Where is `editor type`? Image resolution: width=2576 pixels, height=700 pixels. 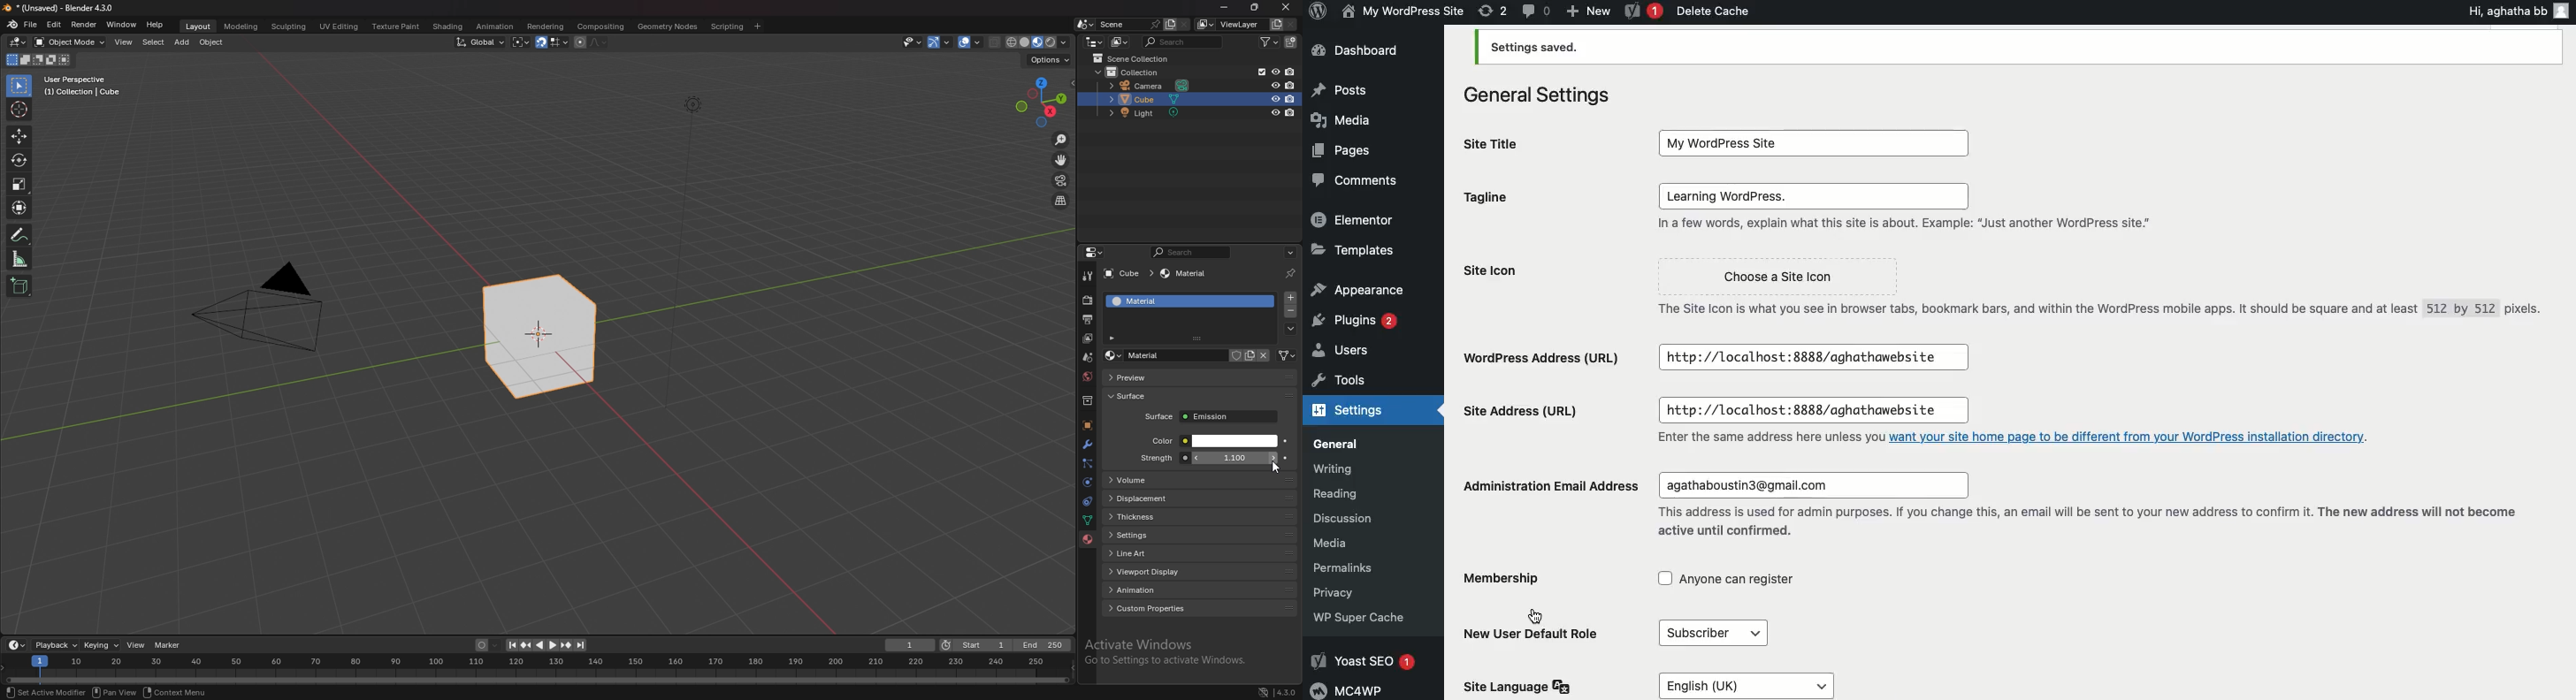 editor type is located at coordinates (16, 645).